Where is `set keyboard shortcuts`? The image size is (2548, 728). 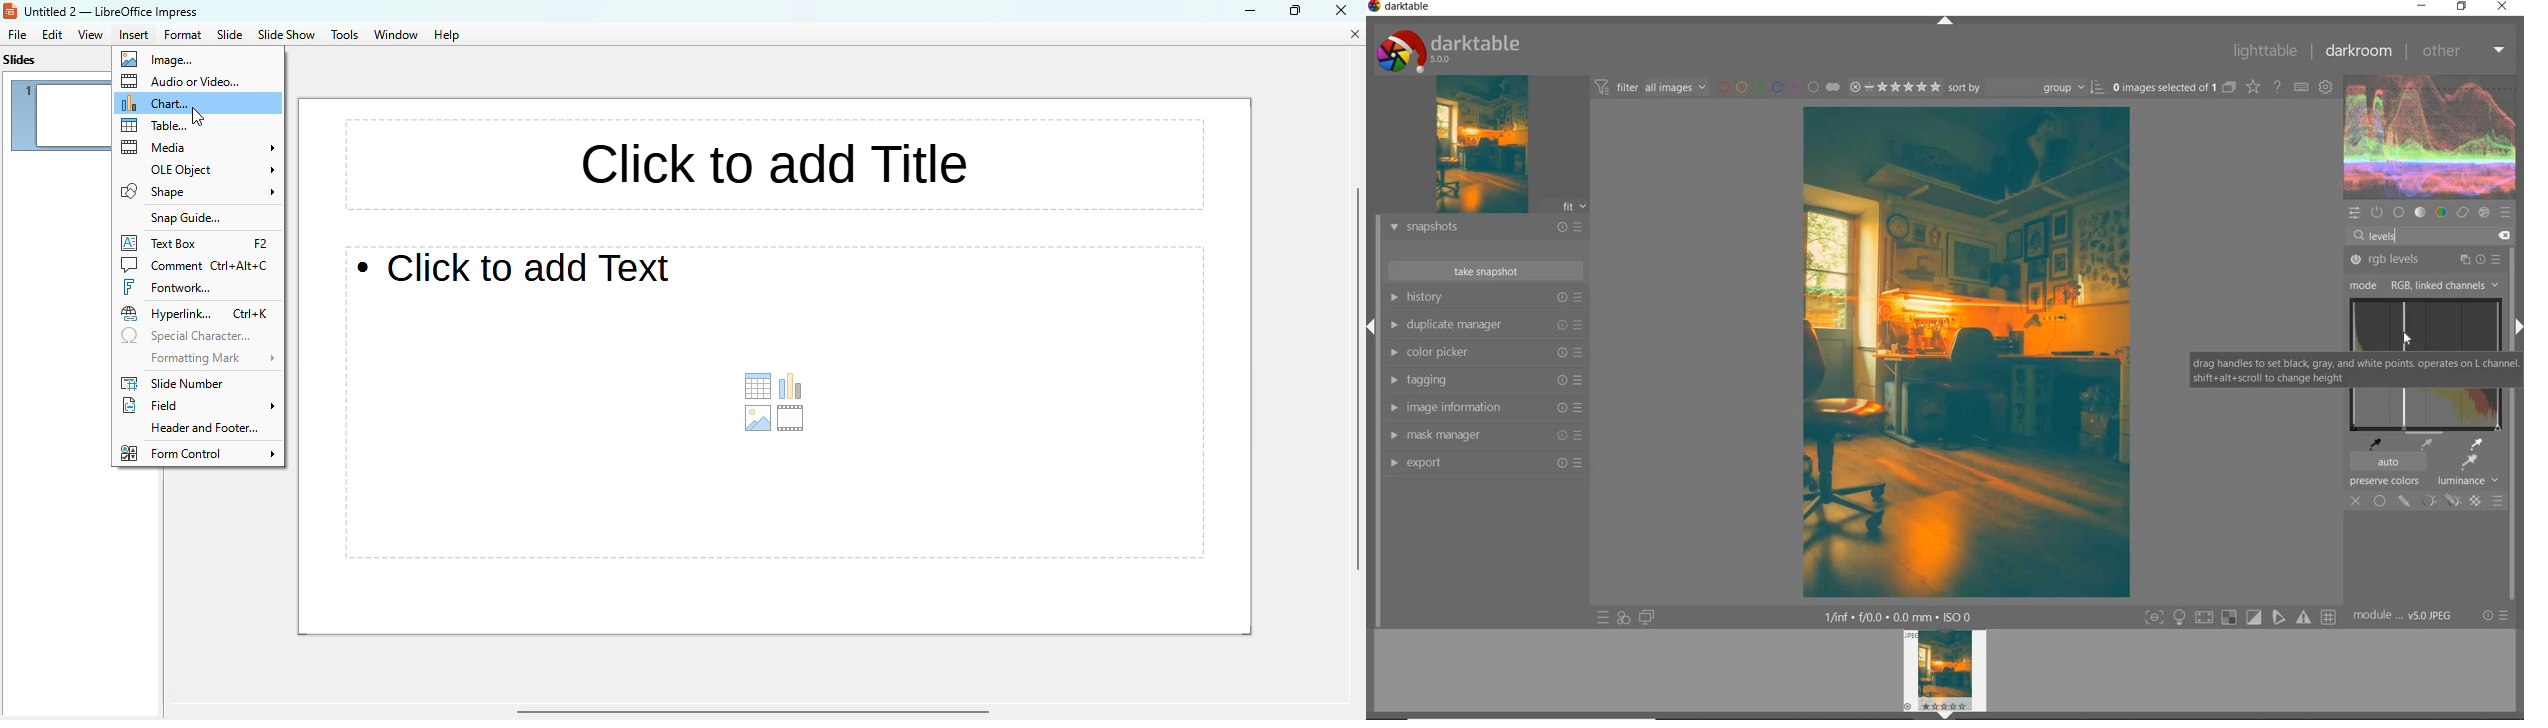
set keyboard shortcuts is located at coordinates (2301, 88).